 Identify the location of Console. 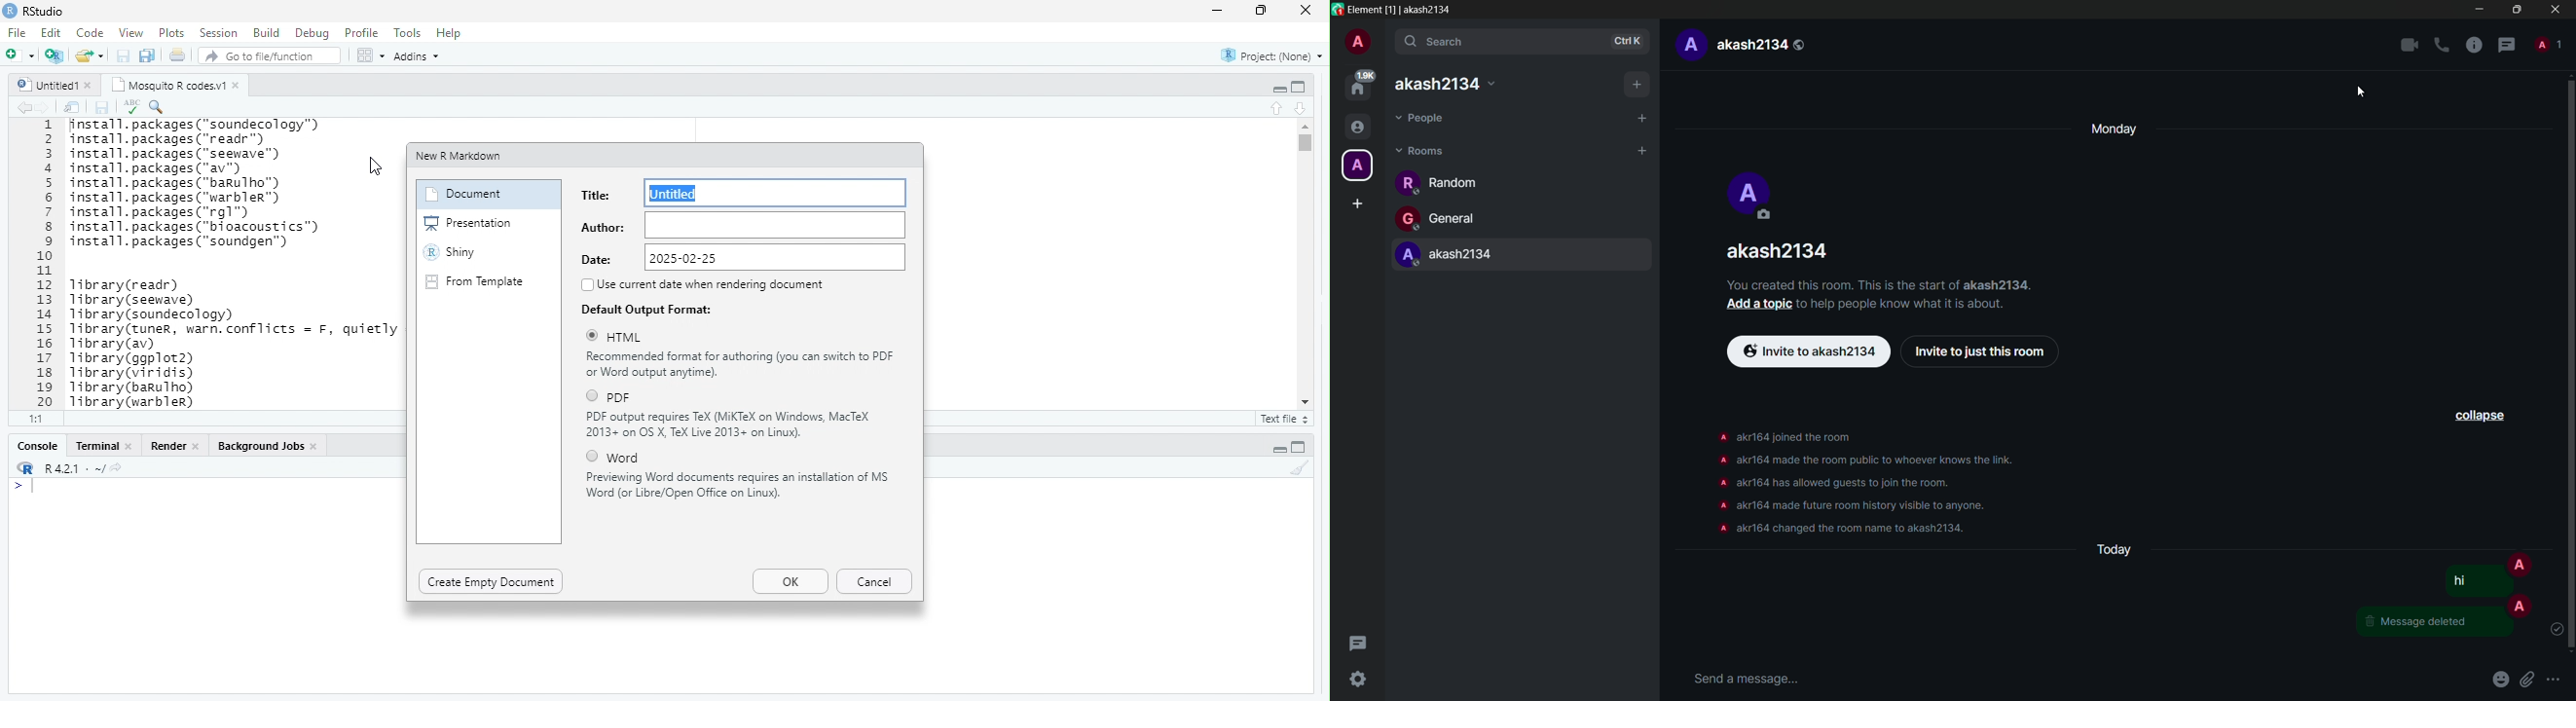
(39, 446).